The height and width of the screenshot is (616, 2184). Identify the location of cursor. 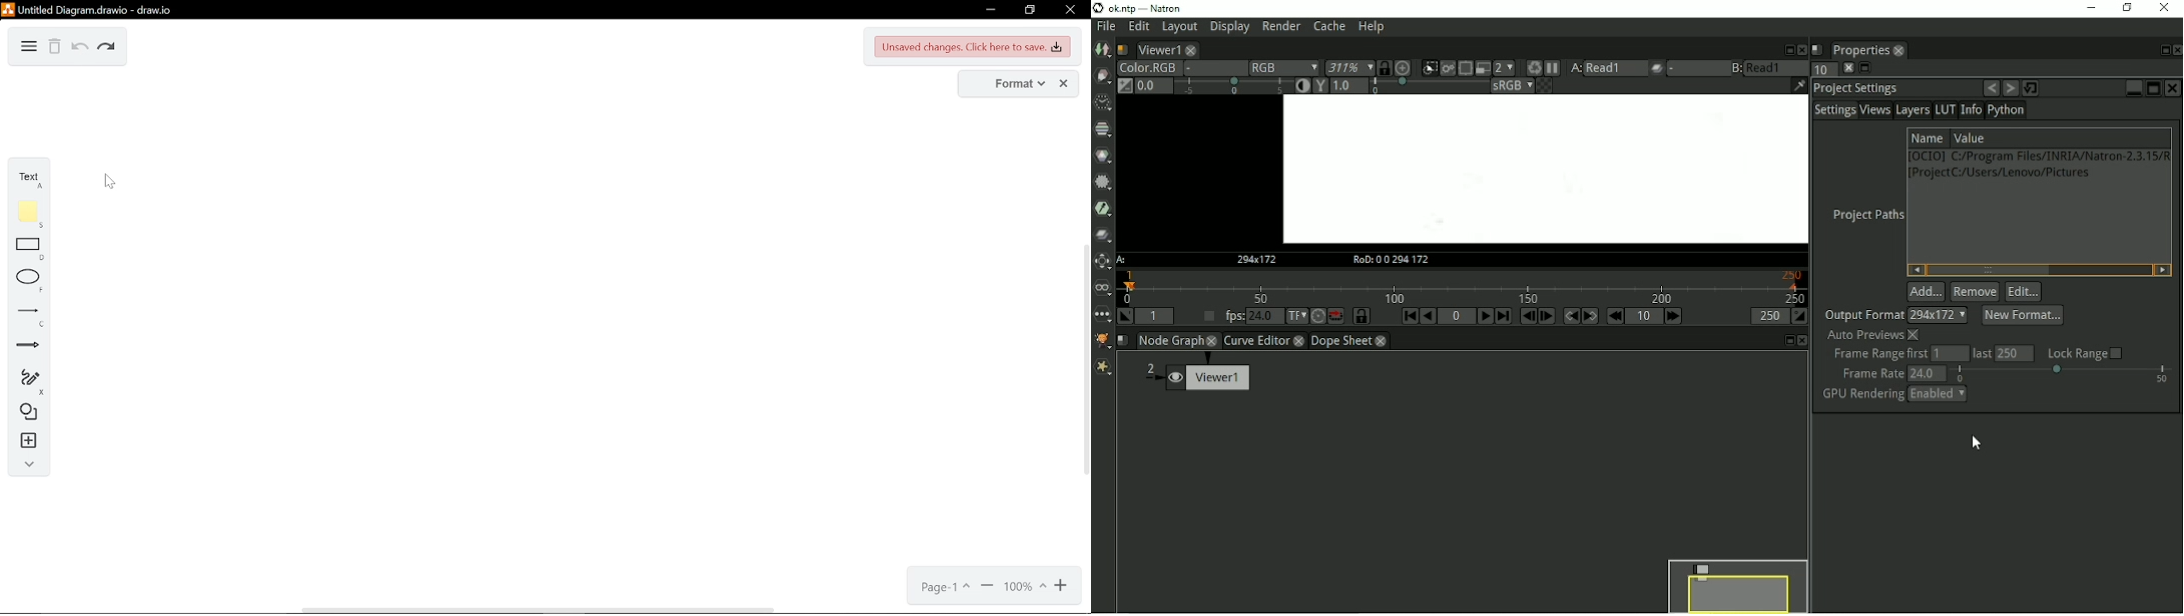
(109, 185).